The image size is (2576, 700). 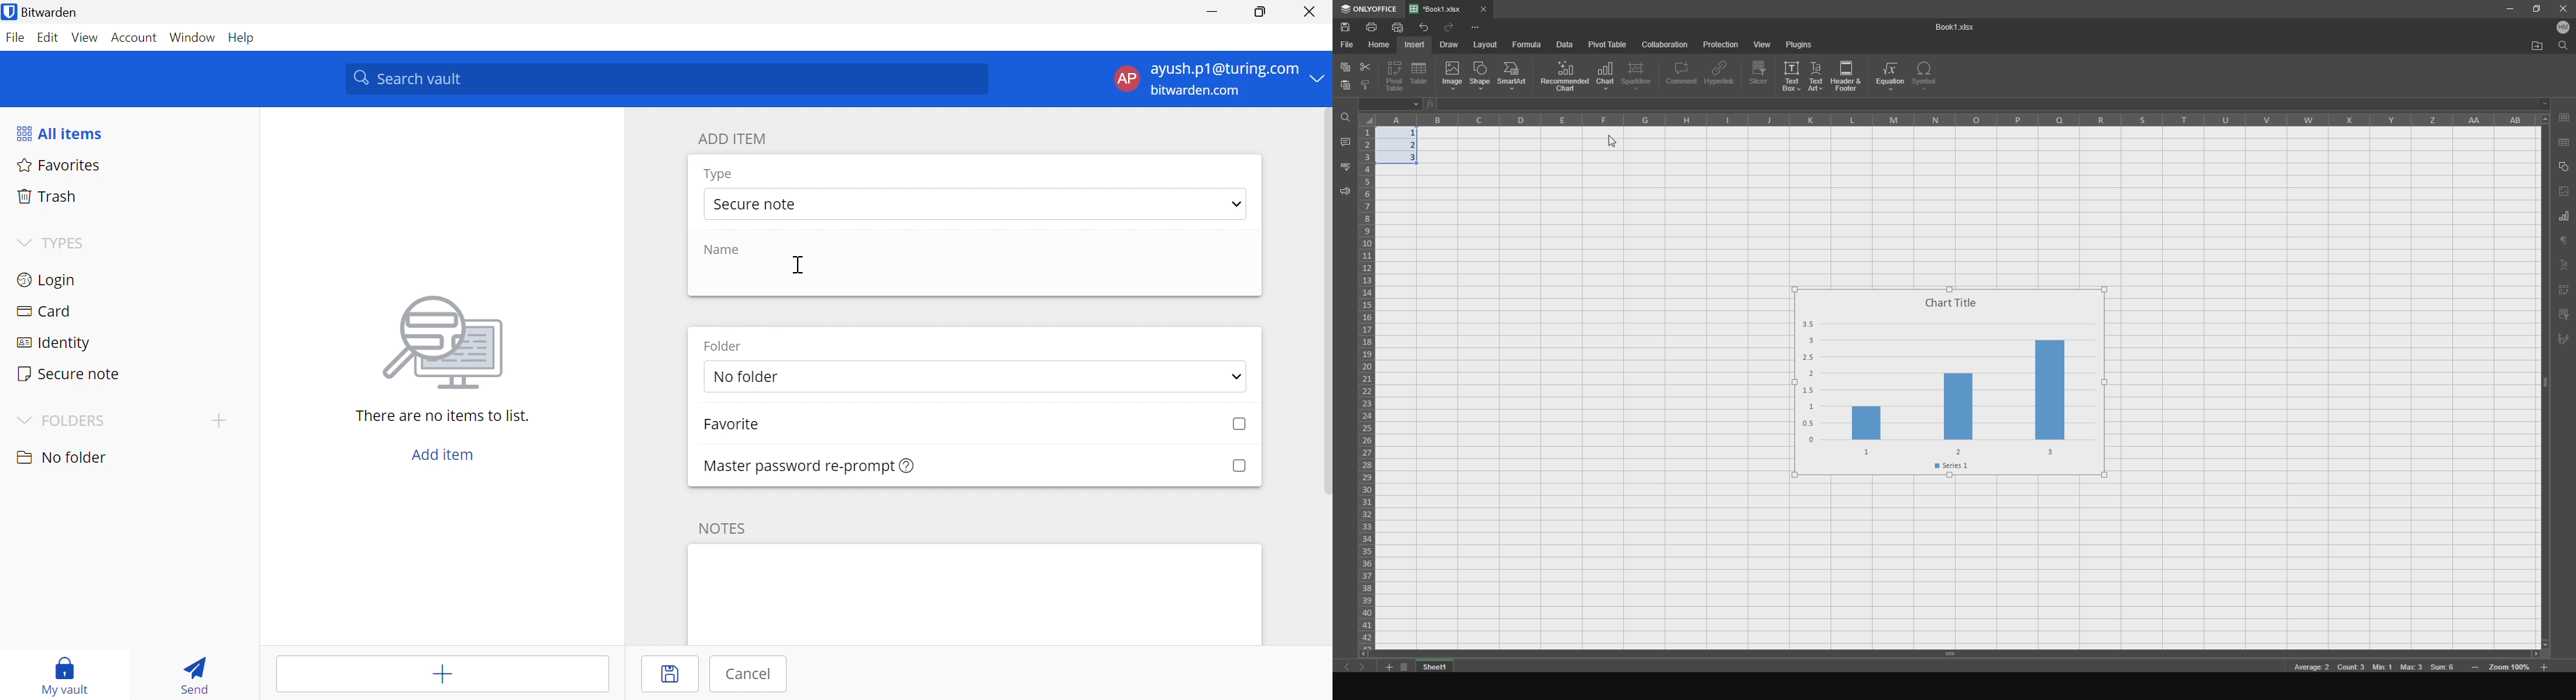 What do you see at coordinates (2475, 668) in the screenshot?
I see `zoom in` at bounding box center [2475, 668].